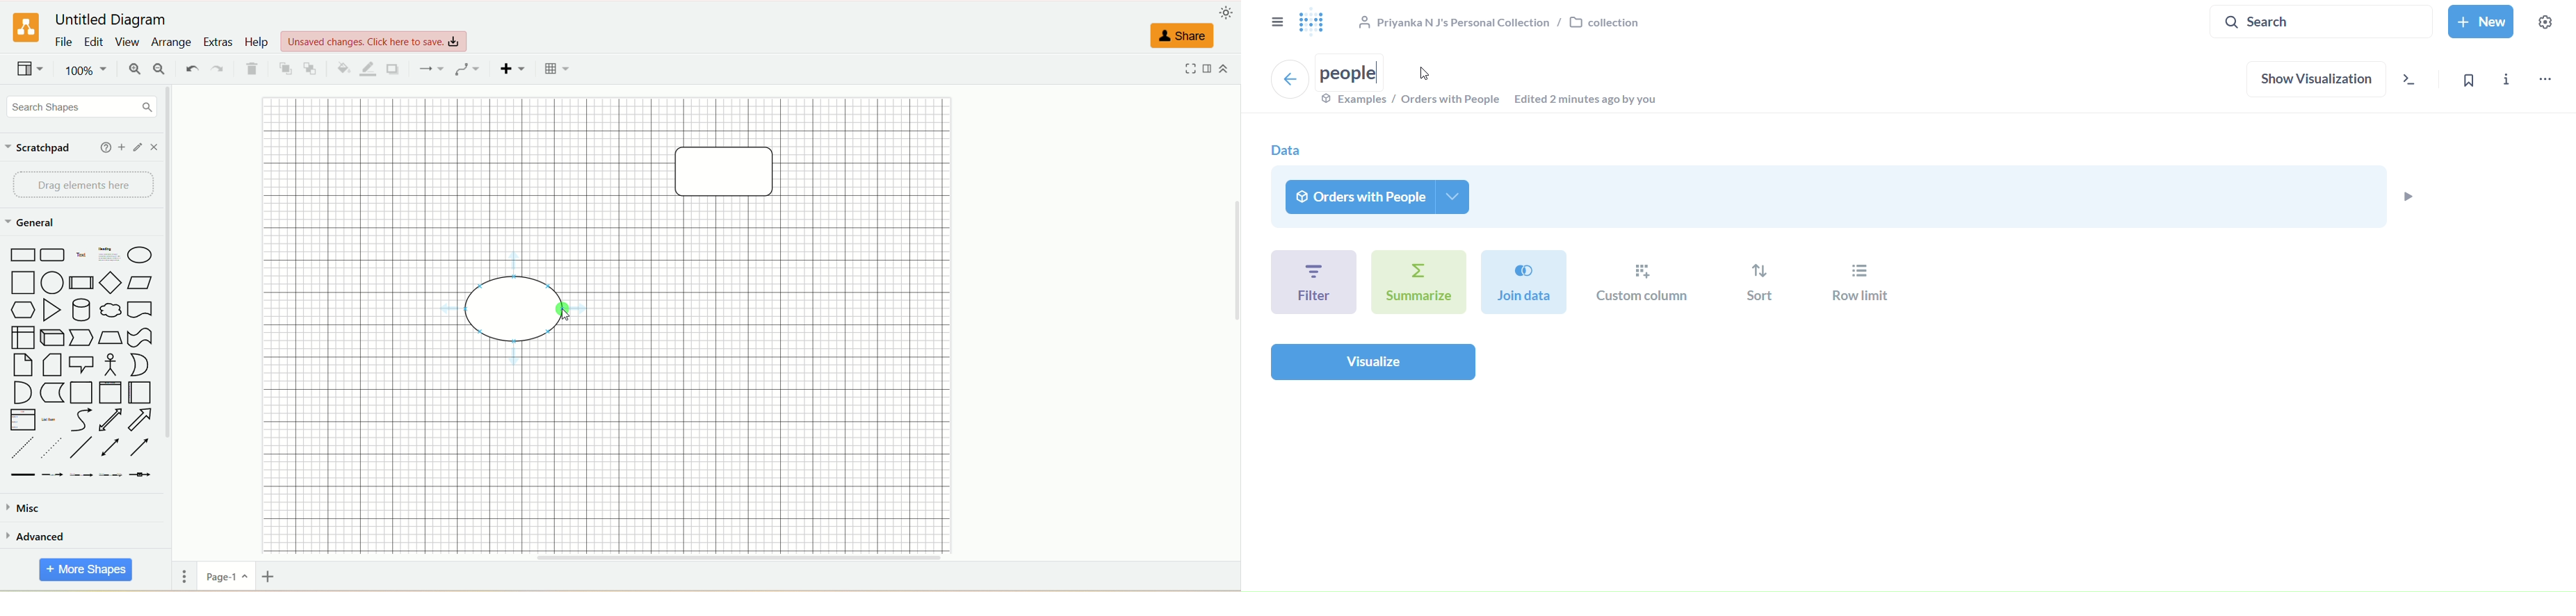 This screenshot has height=616, width=2576. What do you see at coordinates (556, 69) in the screenshot?
I see `table` at bounding box center [556, 69].